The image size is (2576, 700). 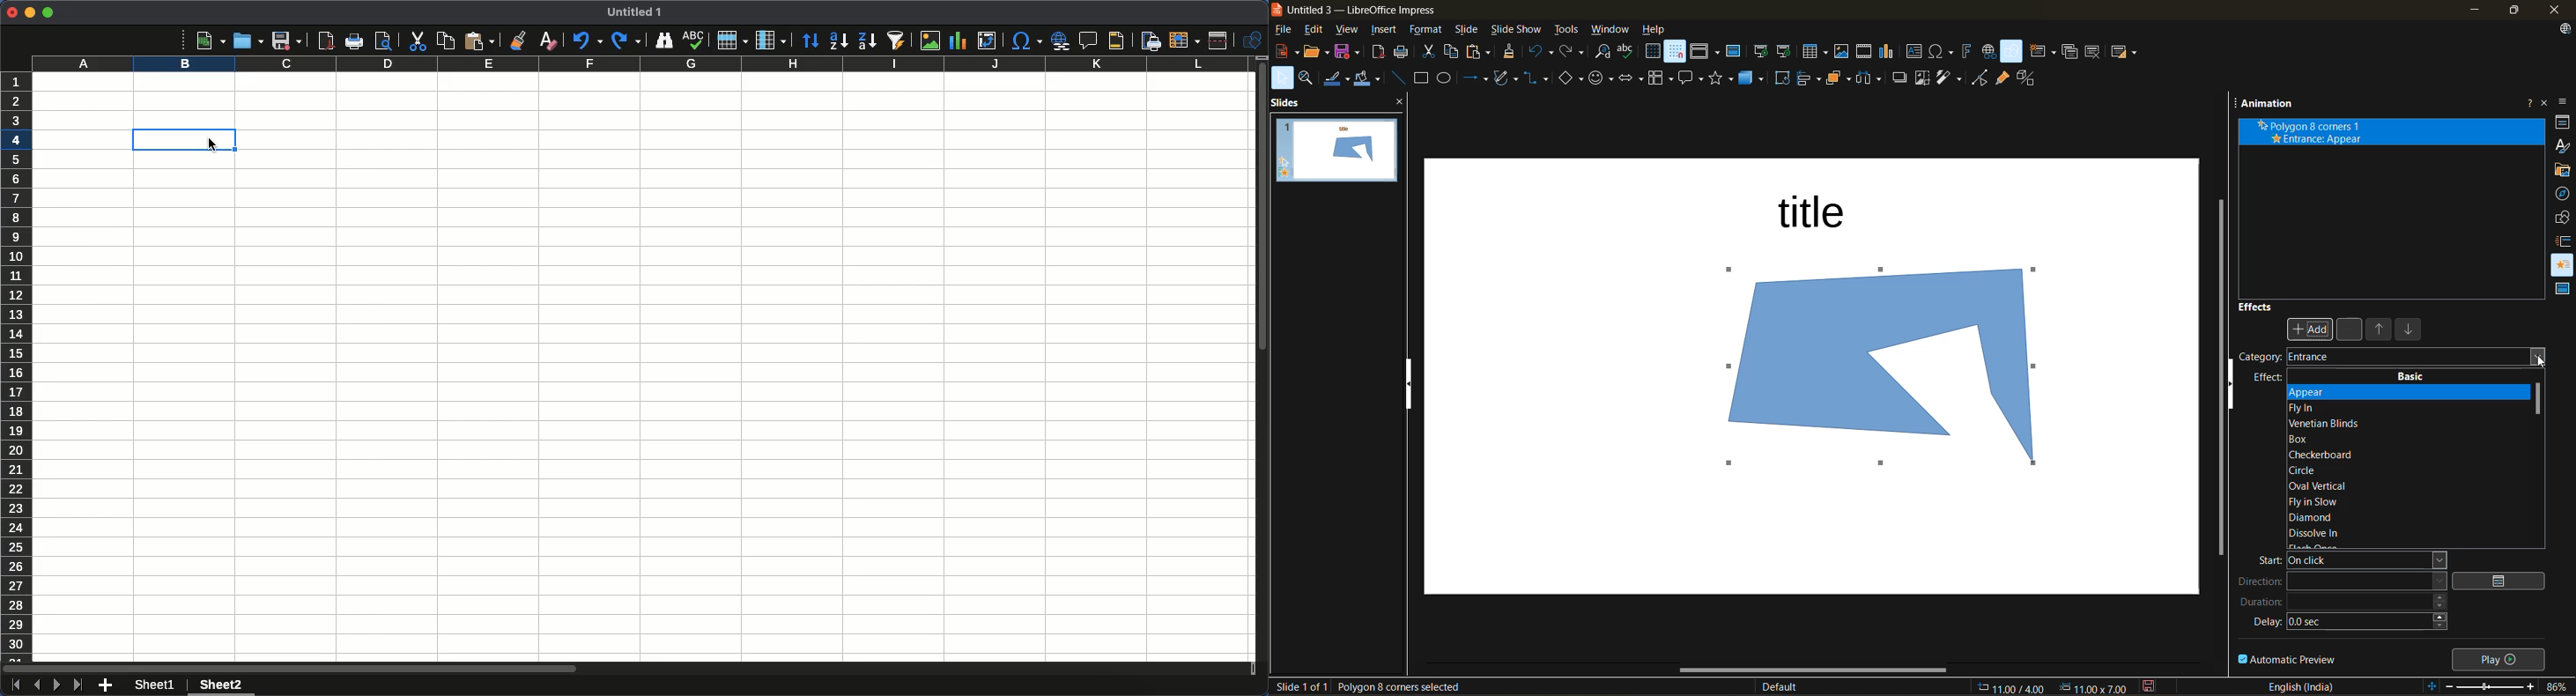 What do you see at coordinates (1952, 79) in the screenshot?
I see `filter` at bounding box center [1952, 79].